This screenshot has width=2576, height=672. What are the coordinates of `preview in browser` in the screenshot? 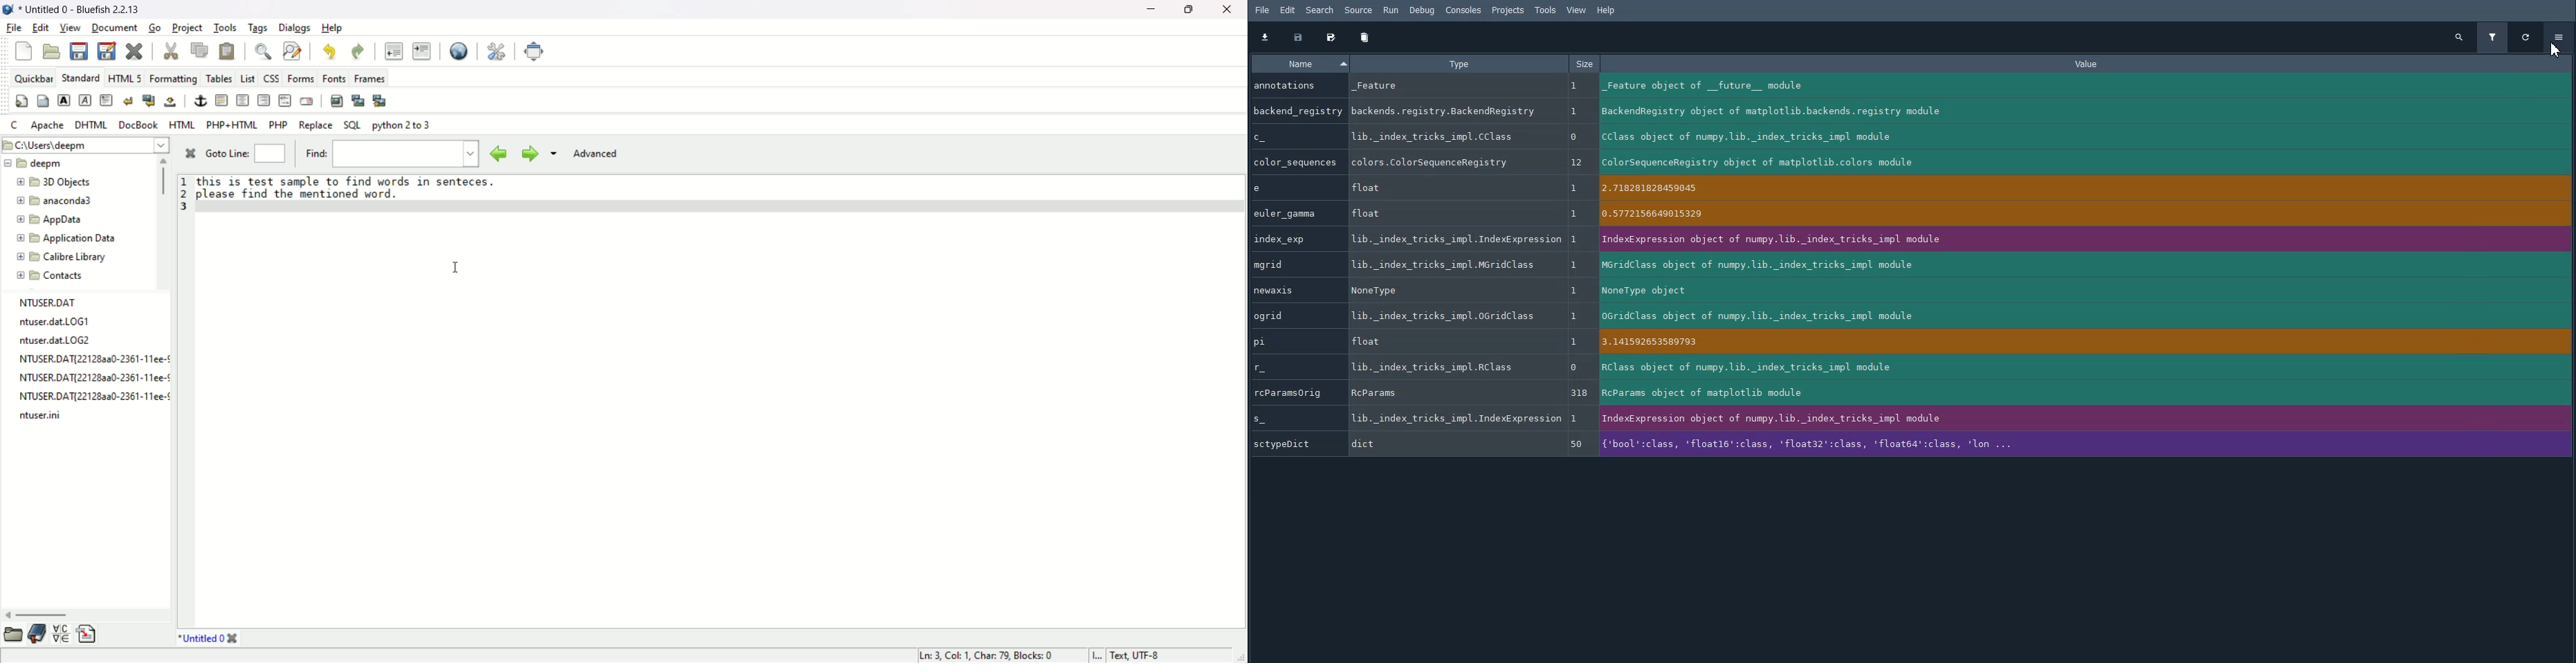 It's located at (459, 50).